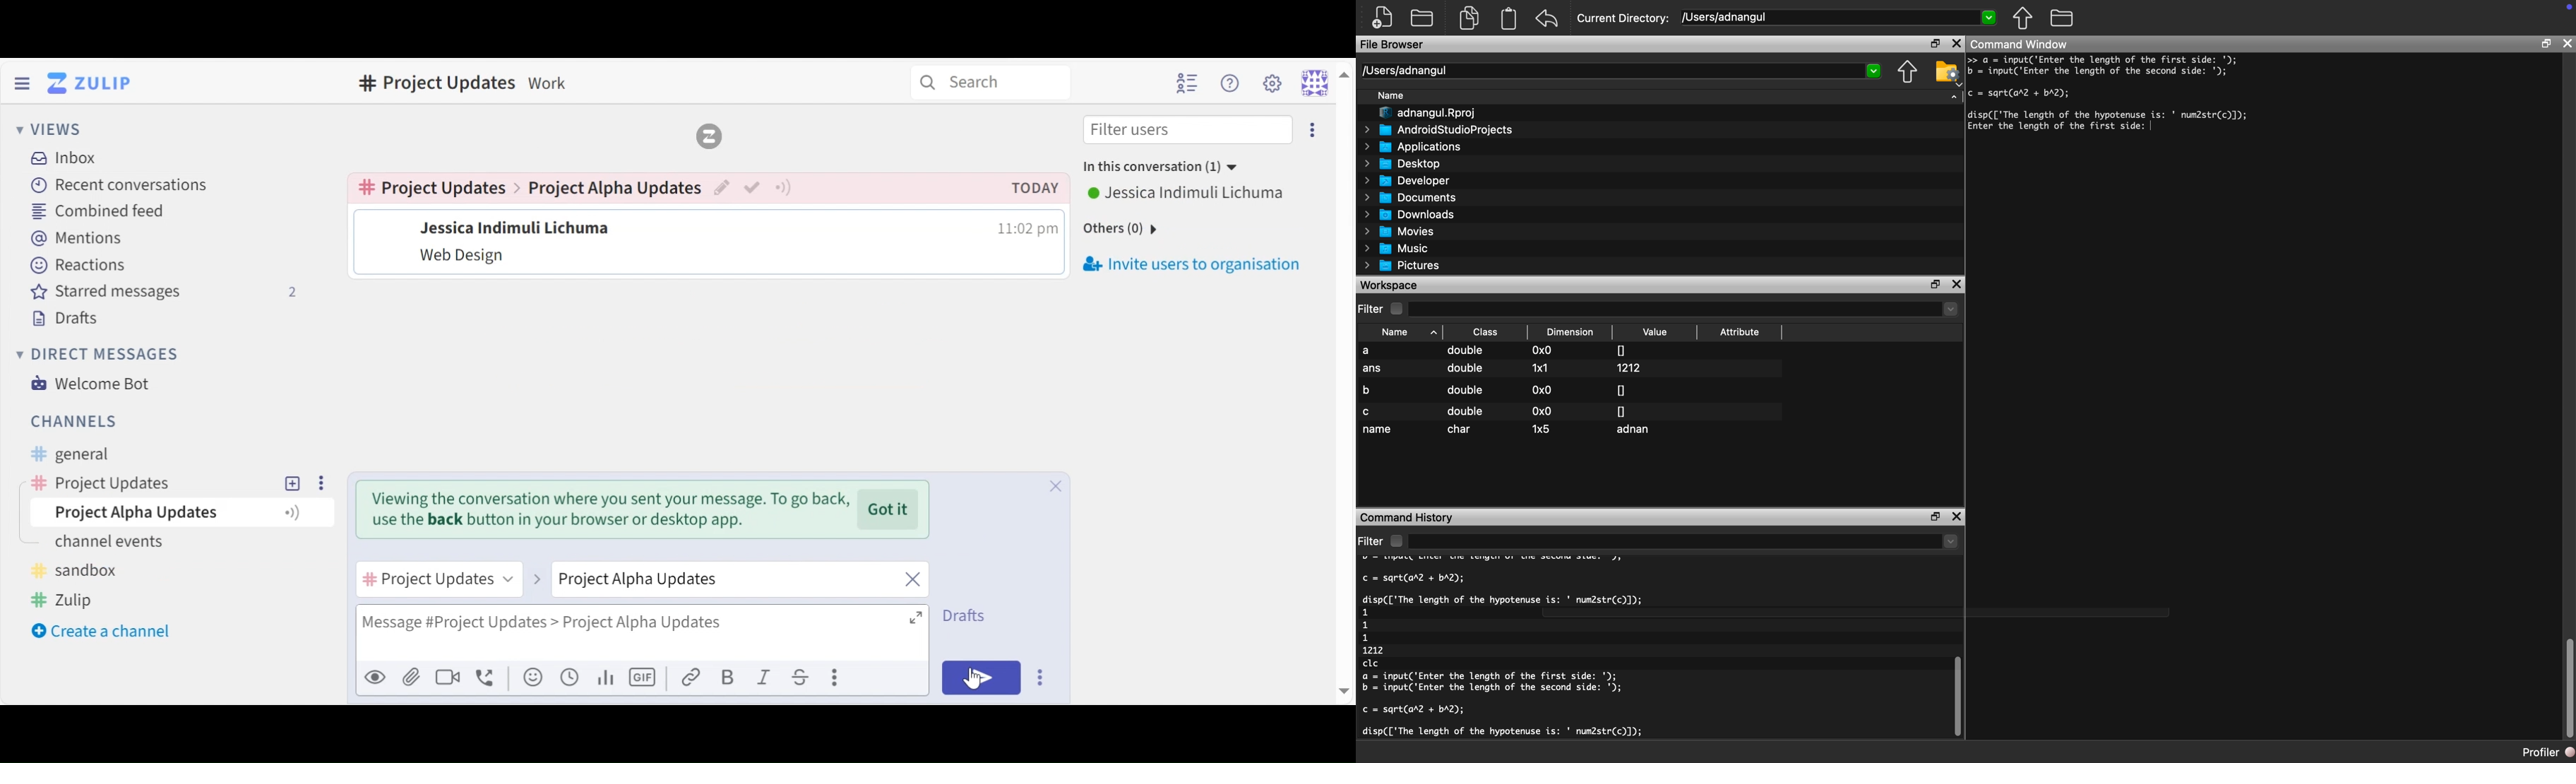 The height and width of the screenshot is (784, 2576). What do you see at coordinates (2020, 43) in the screenshot?
I see `Command Window` at bounding box center [2020, 43].